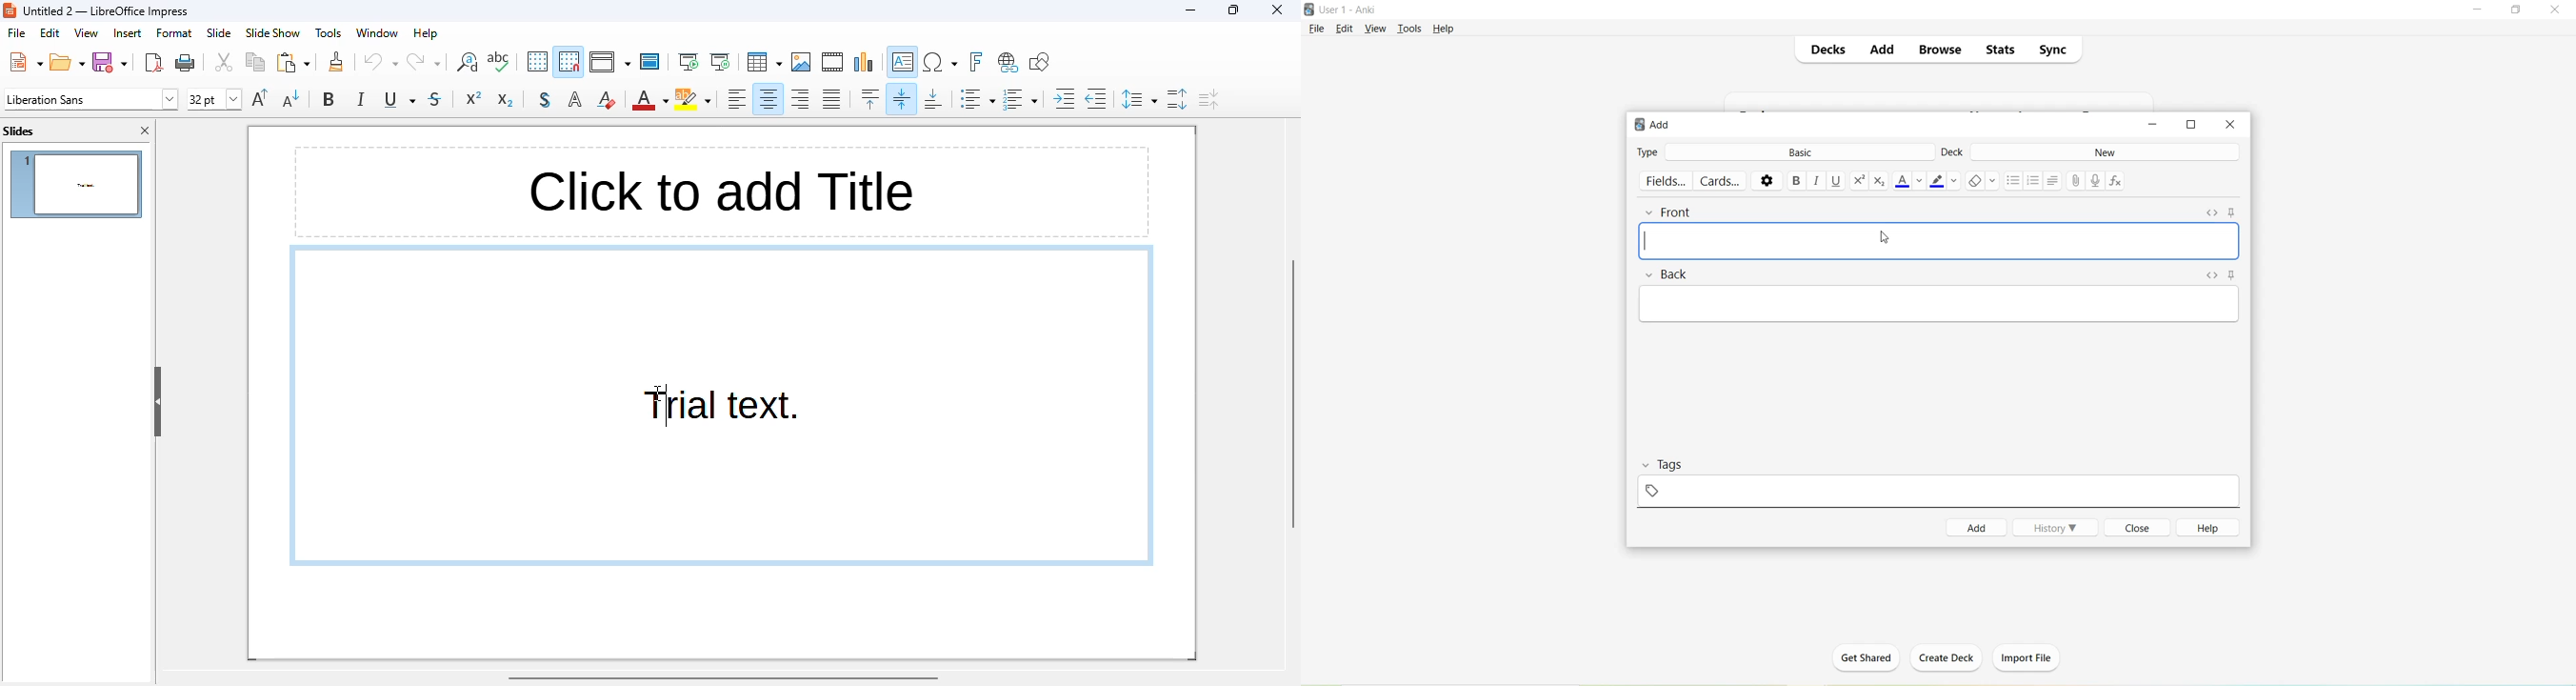 Image resolution: width=2576 pixels, height=700 pixels. Describe the element at coordinates (2204, 528) in the screenshot. I see `Help` at that location.